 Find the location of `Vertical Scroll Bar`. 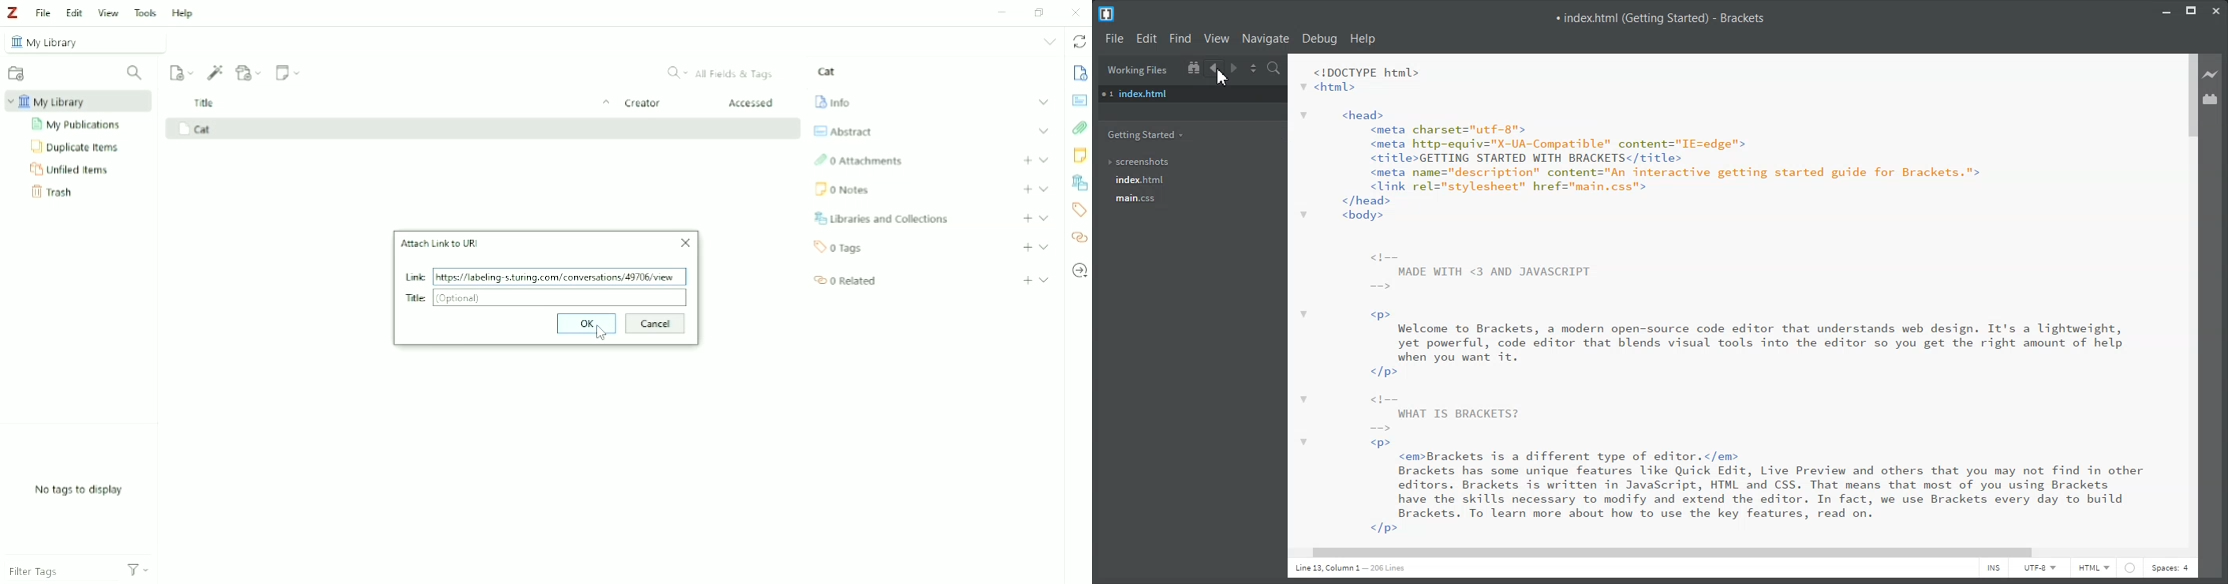

Vertical Scroll Bar is located at coordinates (2192, 297).